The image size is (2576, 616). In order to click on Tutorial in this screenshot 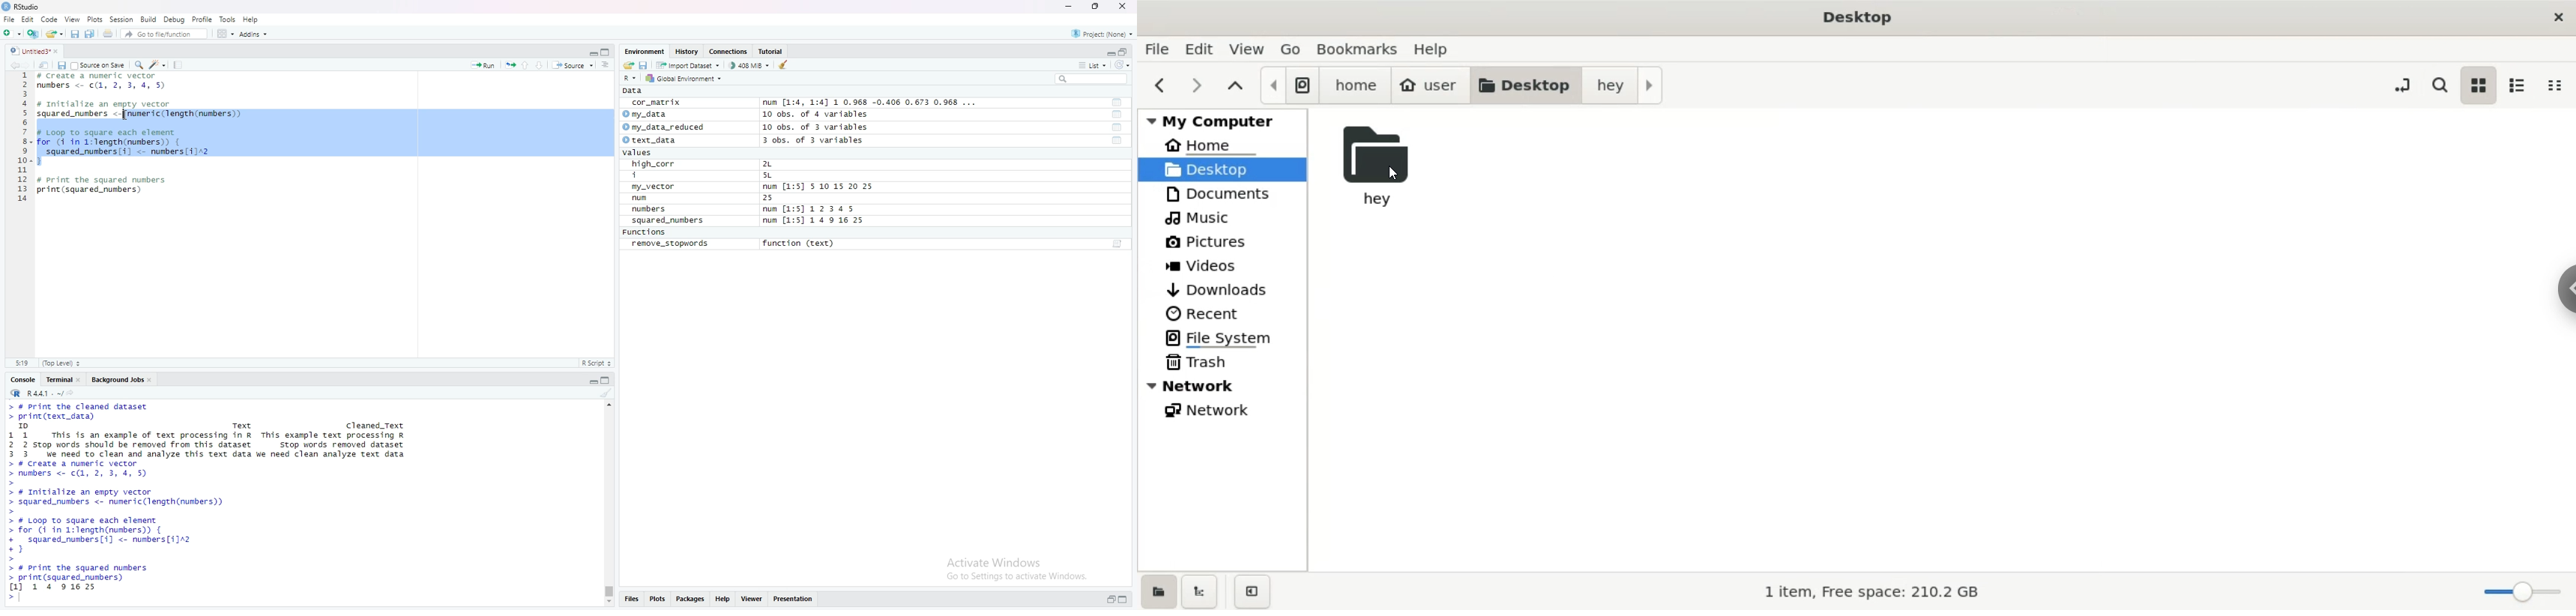, I will do `click(773, 52)`.